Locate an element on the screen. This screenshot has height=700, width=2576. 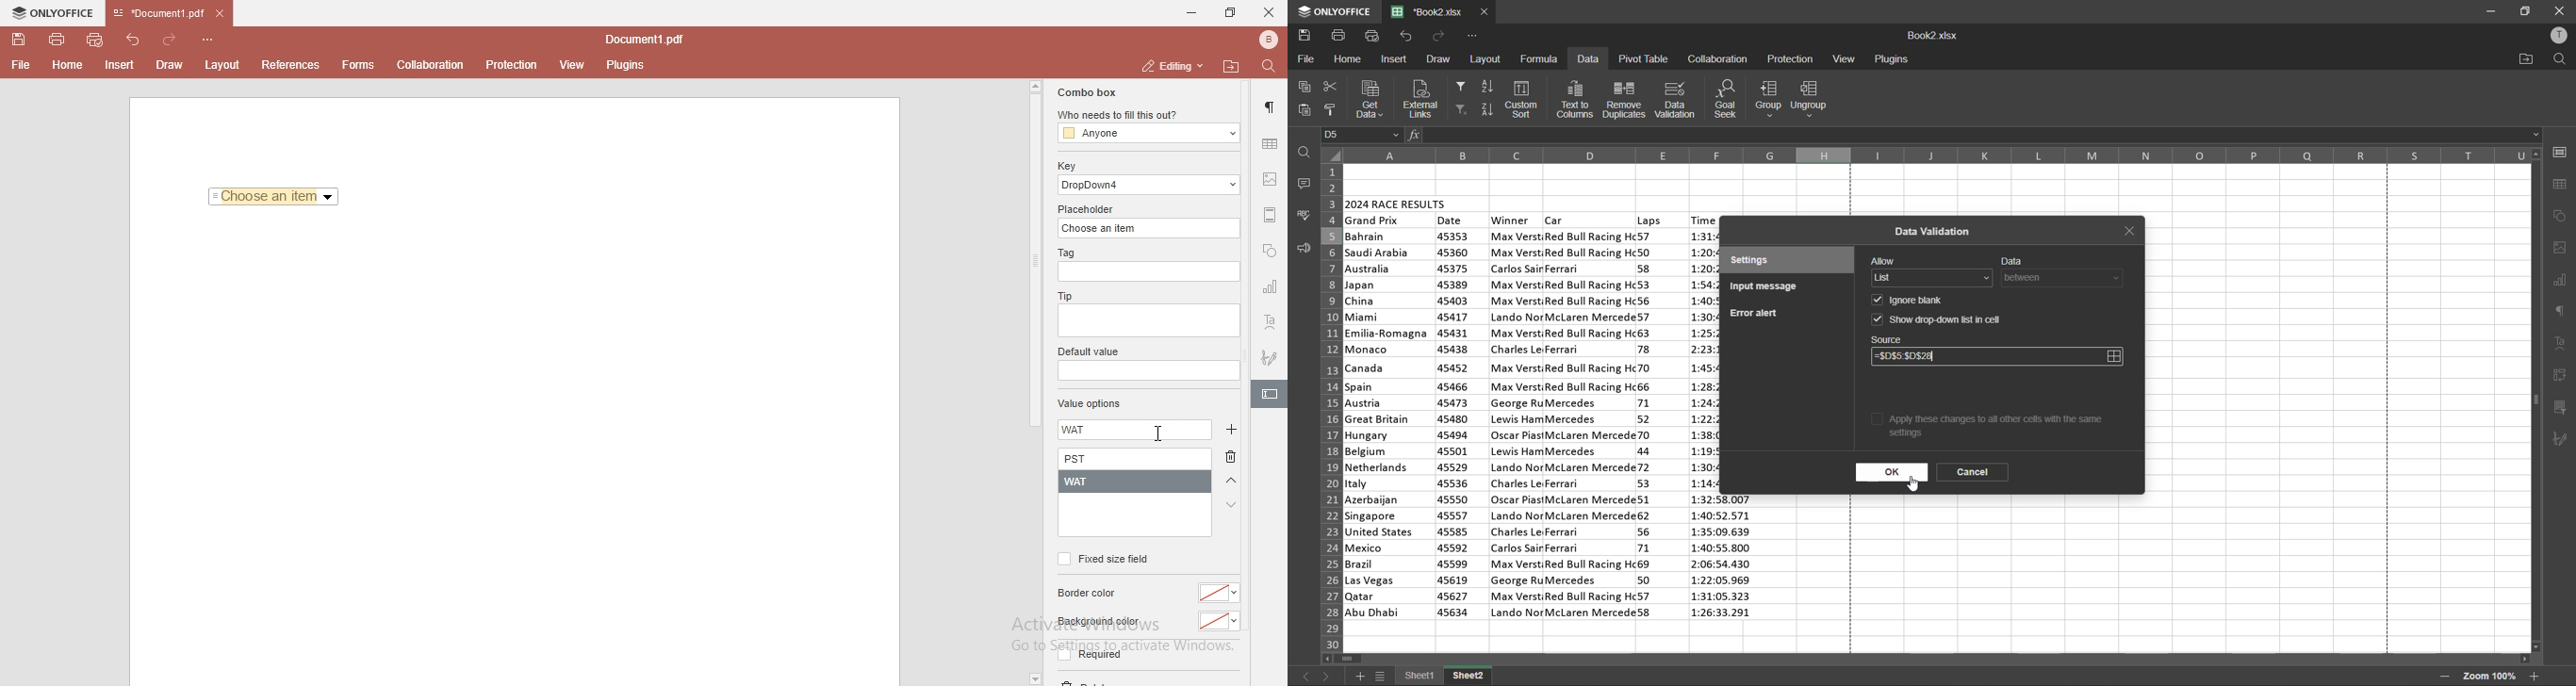
copy is located at coordinates (1303, 88).